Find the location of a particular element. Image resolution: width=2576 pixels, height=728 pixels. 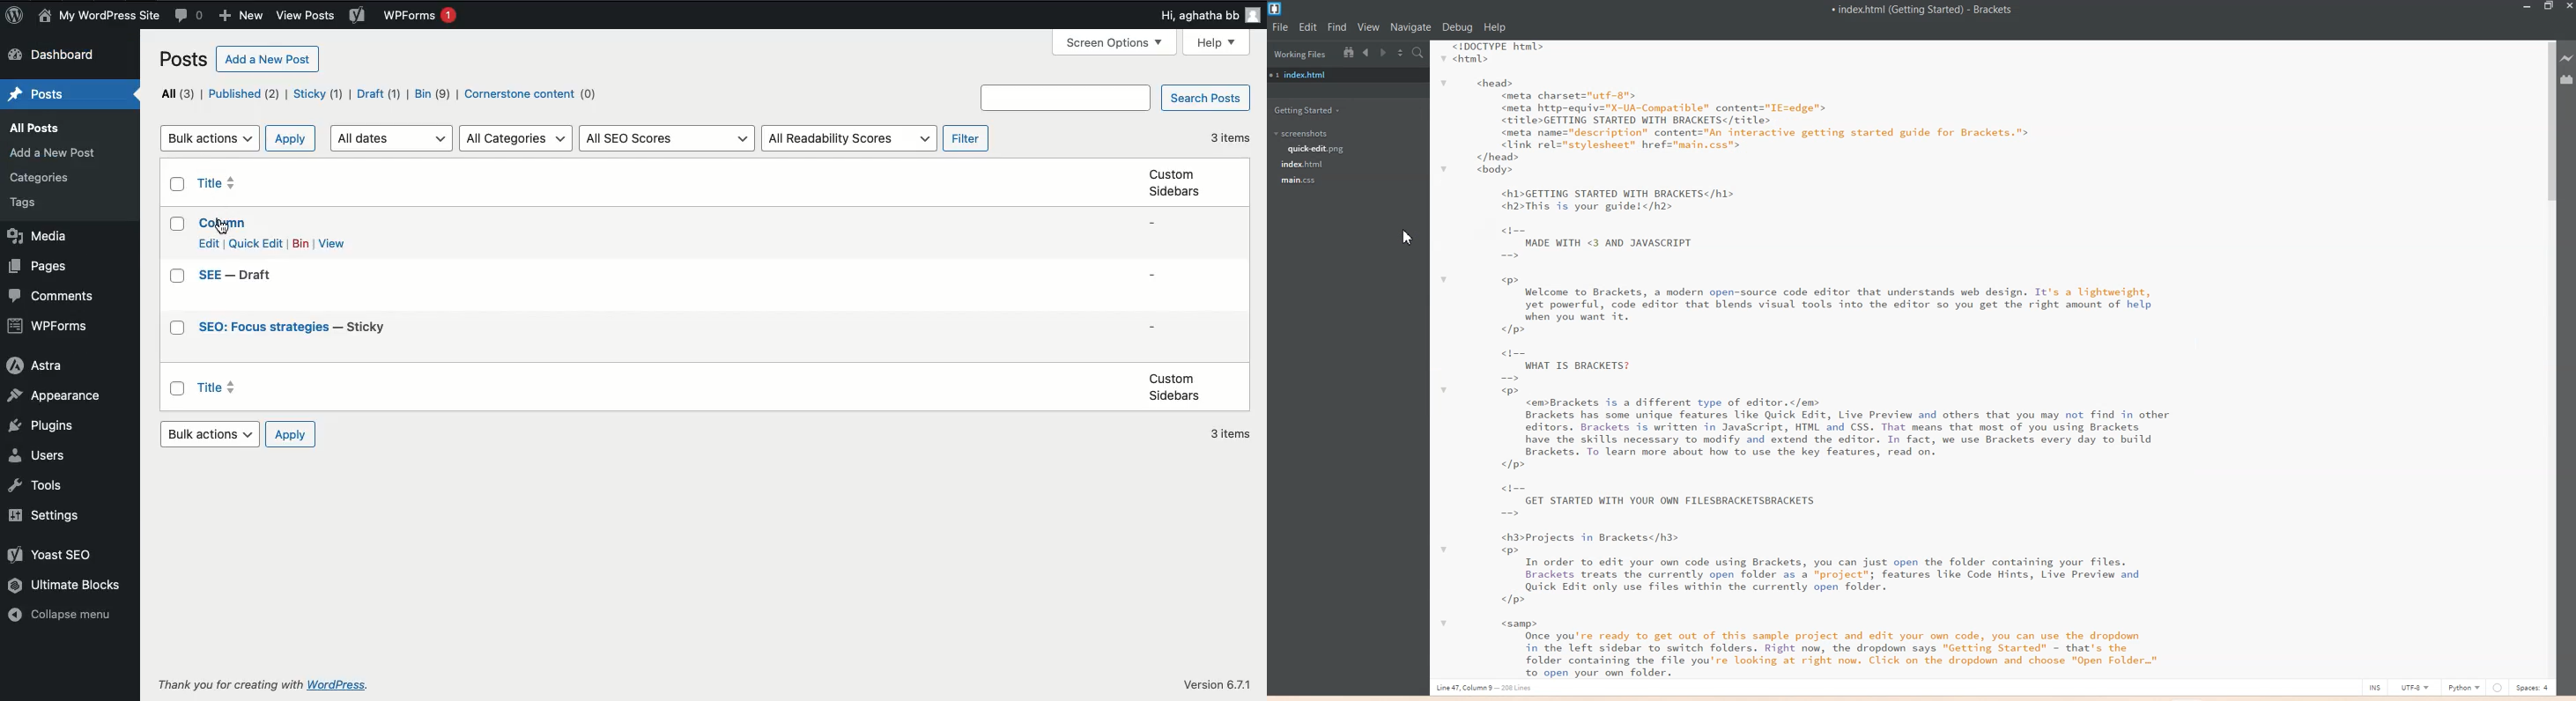

checkbox is located at coordinates (177, 328).